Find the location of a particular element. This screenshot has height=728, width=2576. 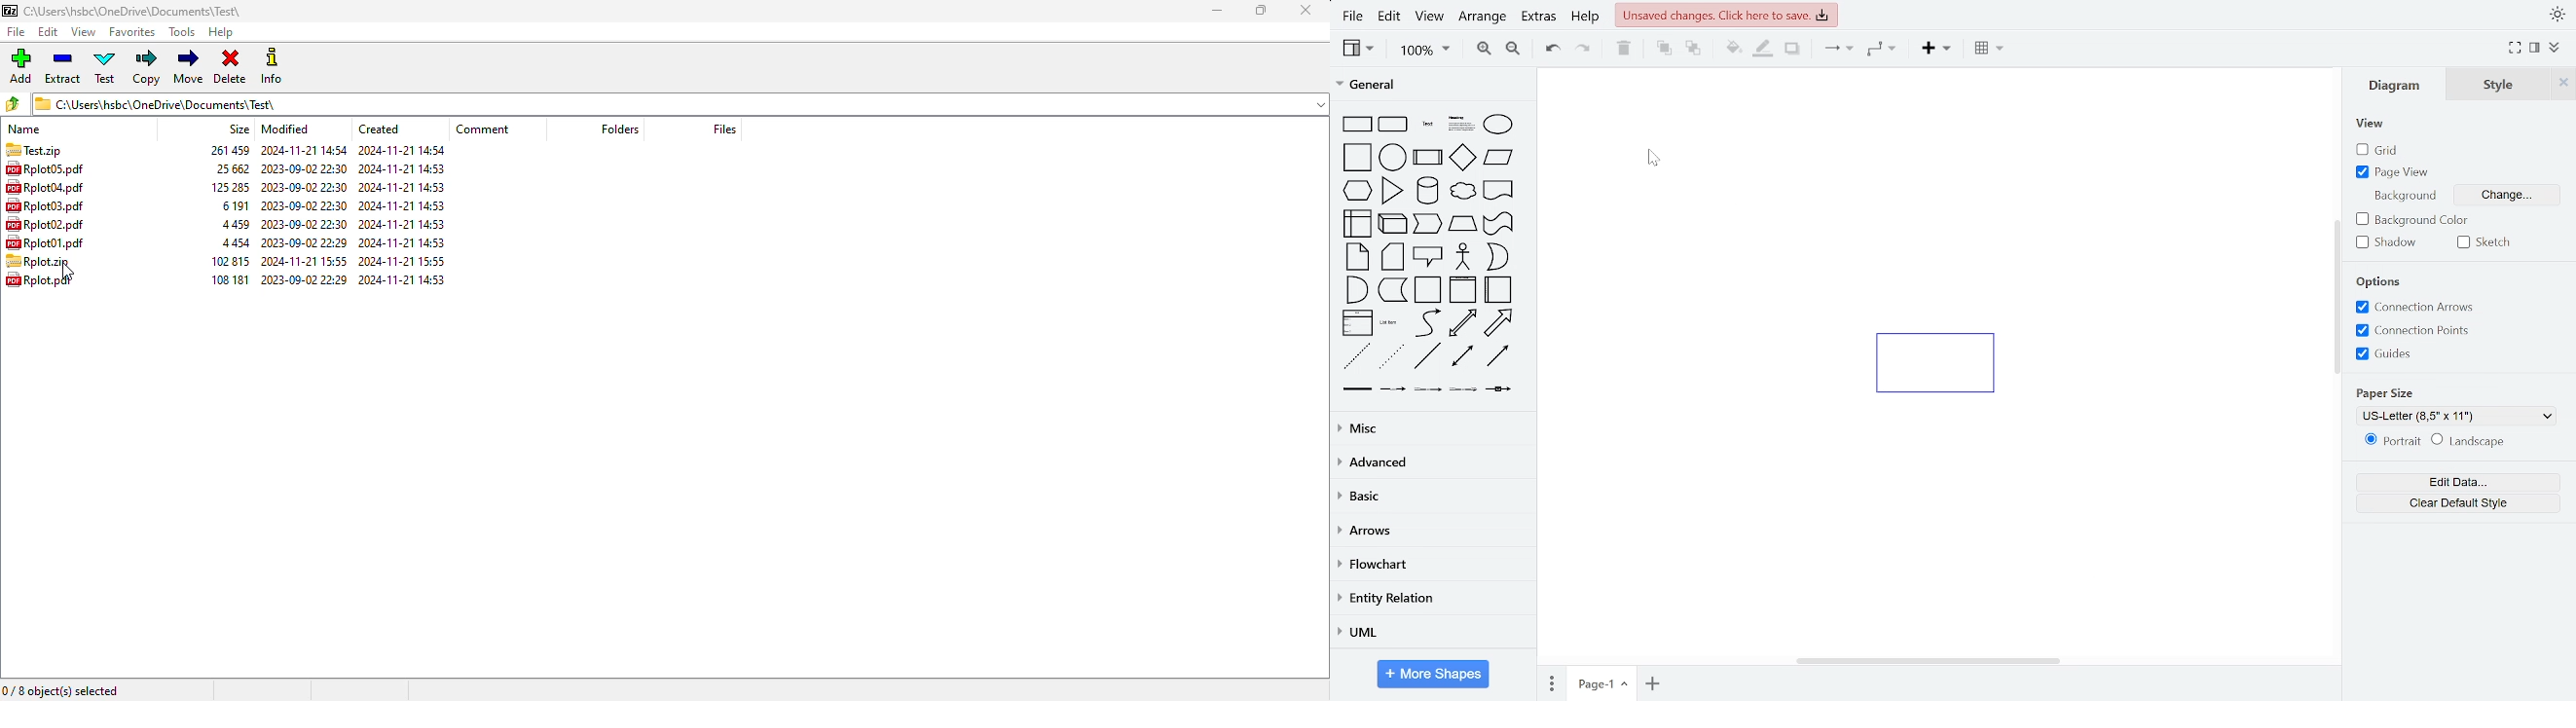

advanced is located at coordinates (1430, 463).